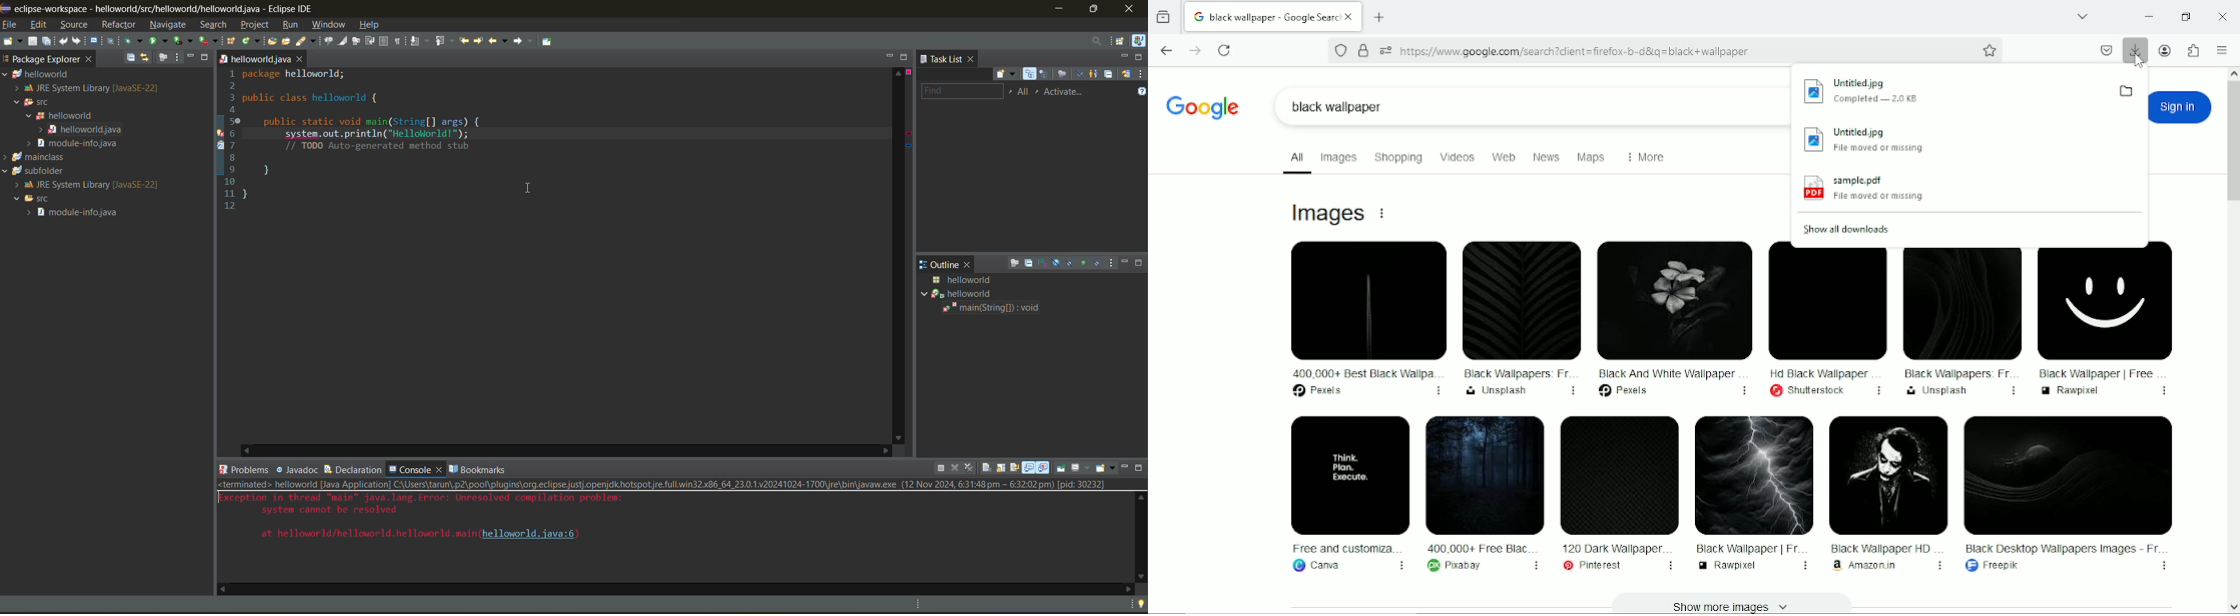  Describe the element at coordinates (499, 41) in the screenshot. I see `back` at that location.